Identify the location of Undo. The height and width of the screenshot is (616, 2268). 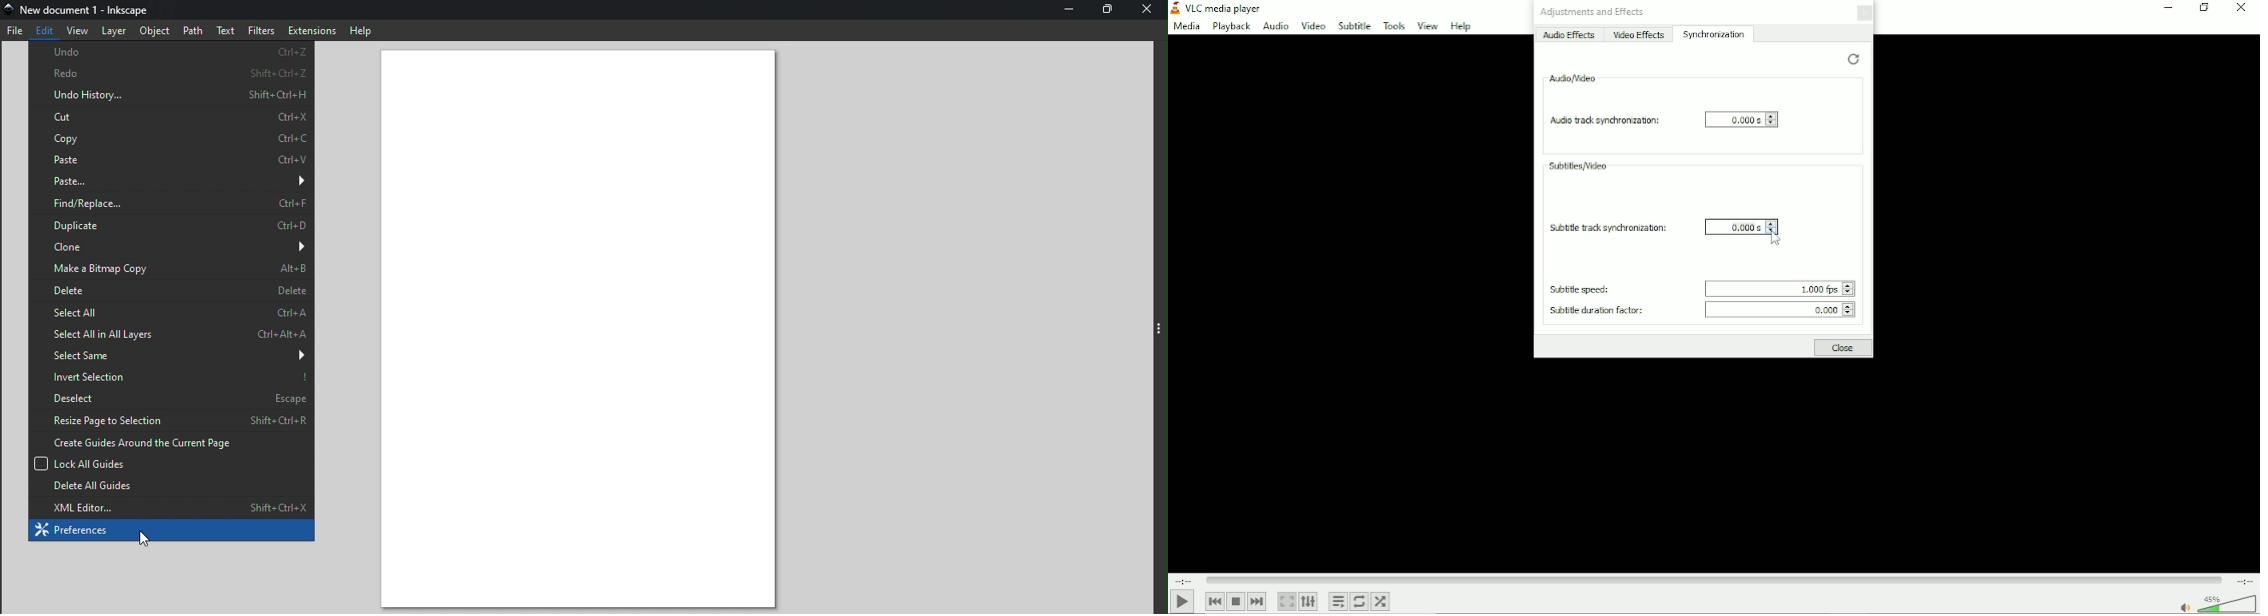
(168, 54).